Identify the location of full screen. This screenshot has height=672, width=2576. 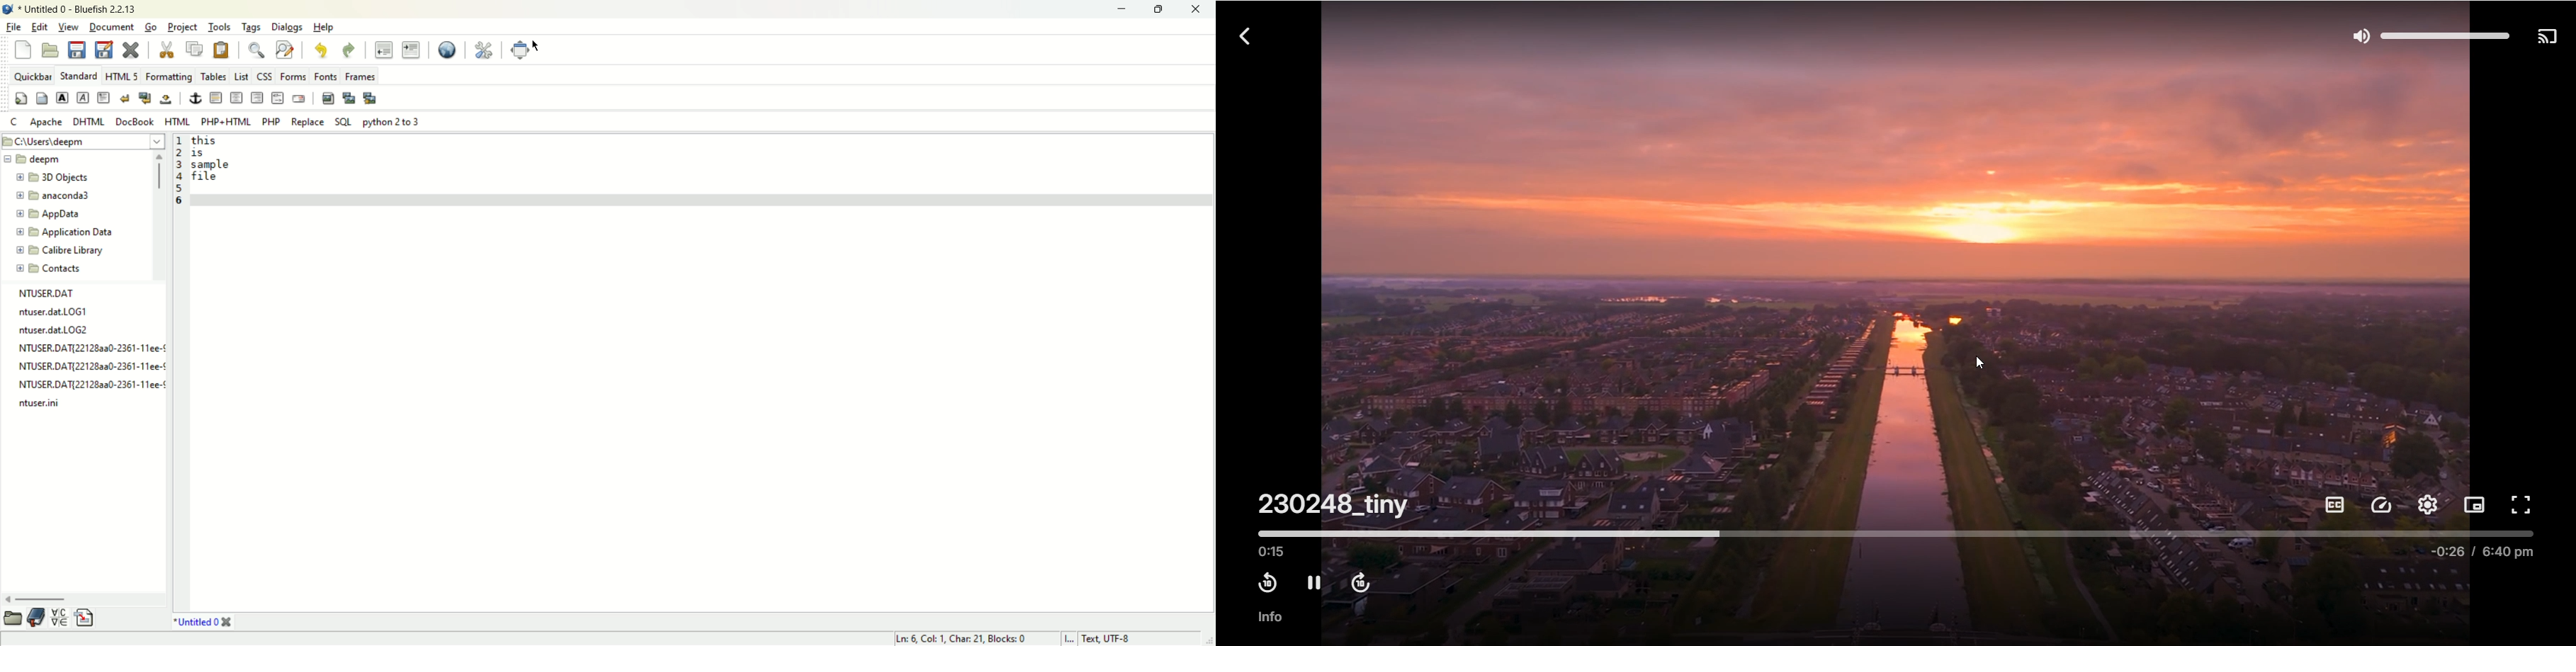
(2526, 507).